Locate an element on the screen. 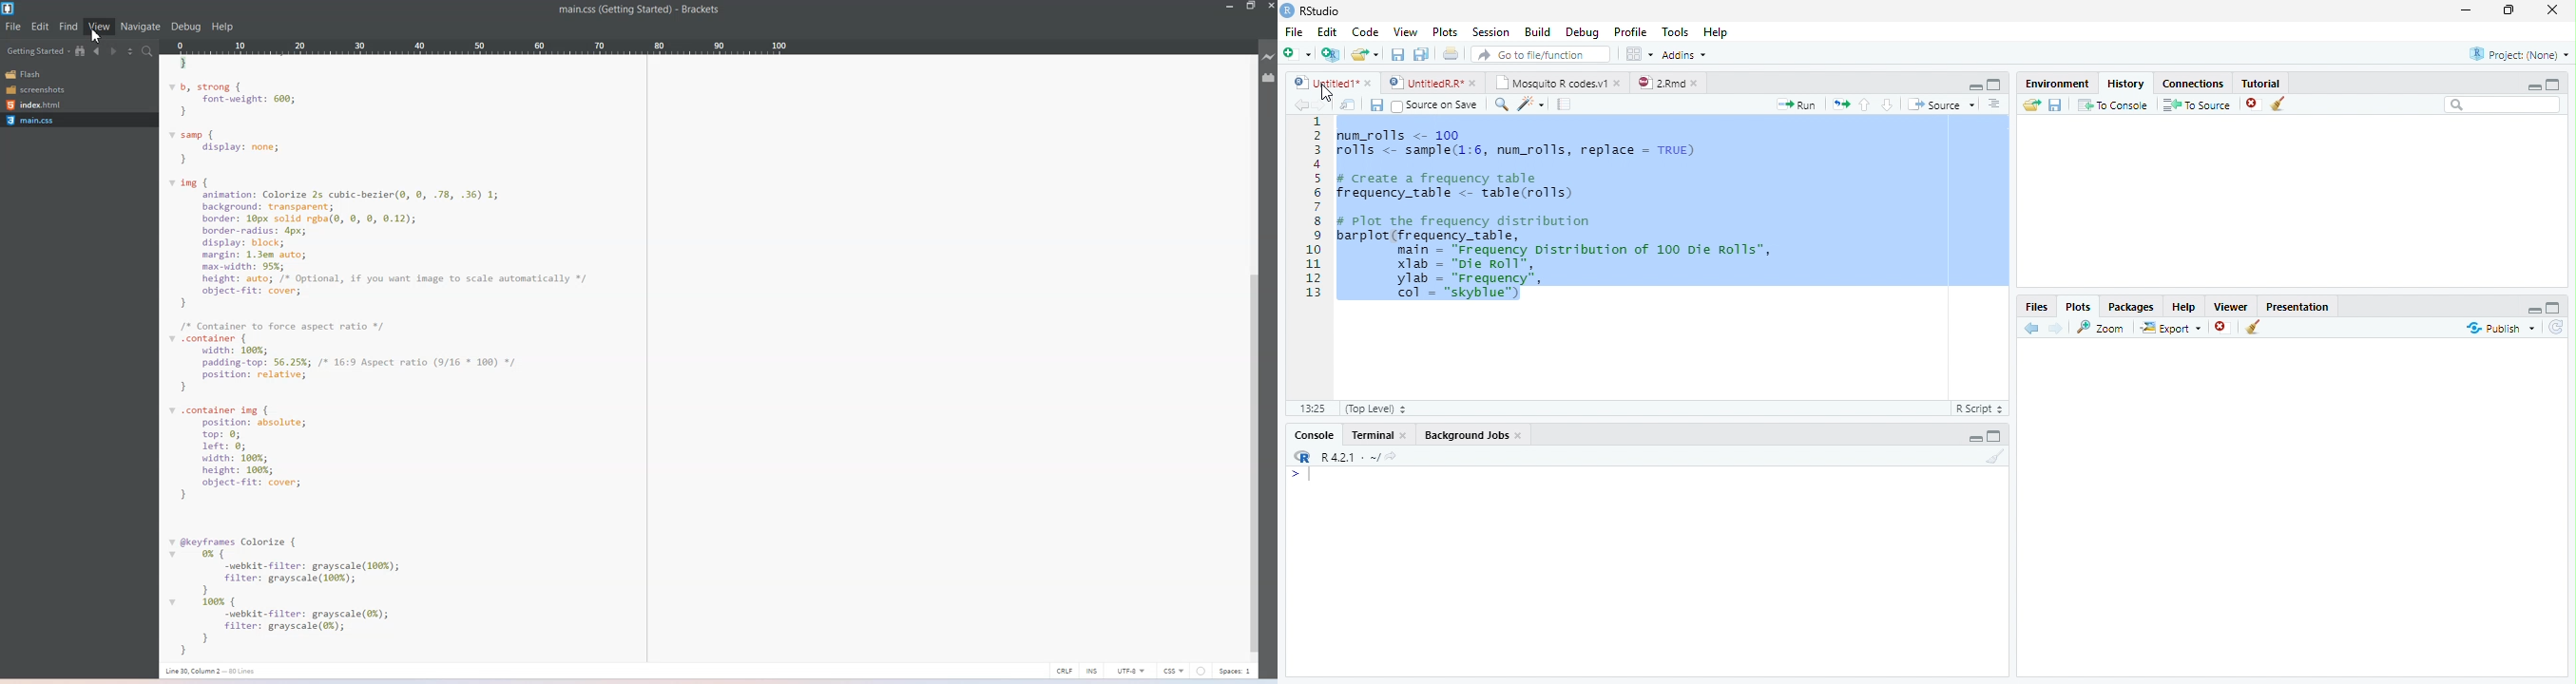  Find is located at coordinates (68, 26).